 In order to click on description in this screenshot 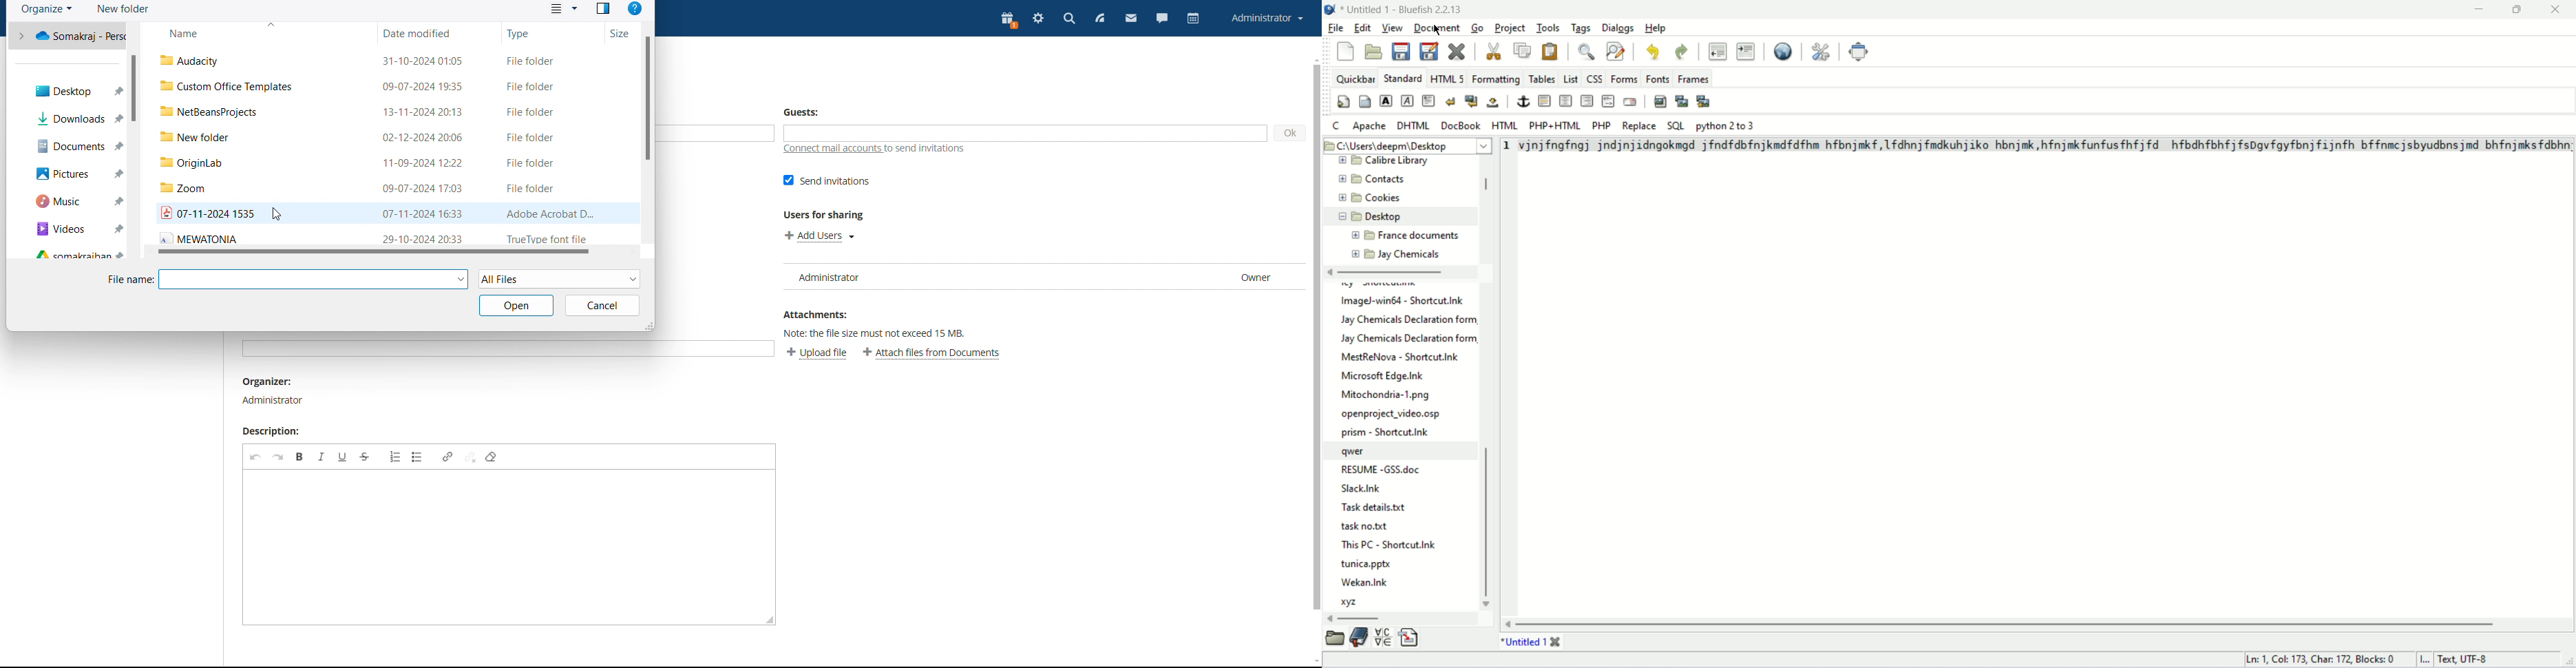, I will do `click(274, 432)`.